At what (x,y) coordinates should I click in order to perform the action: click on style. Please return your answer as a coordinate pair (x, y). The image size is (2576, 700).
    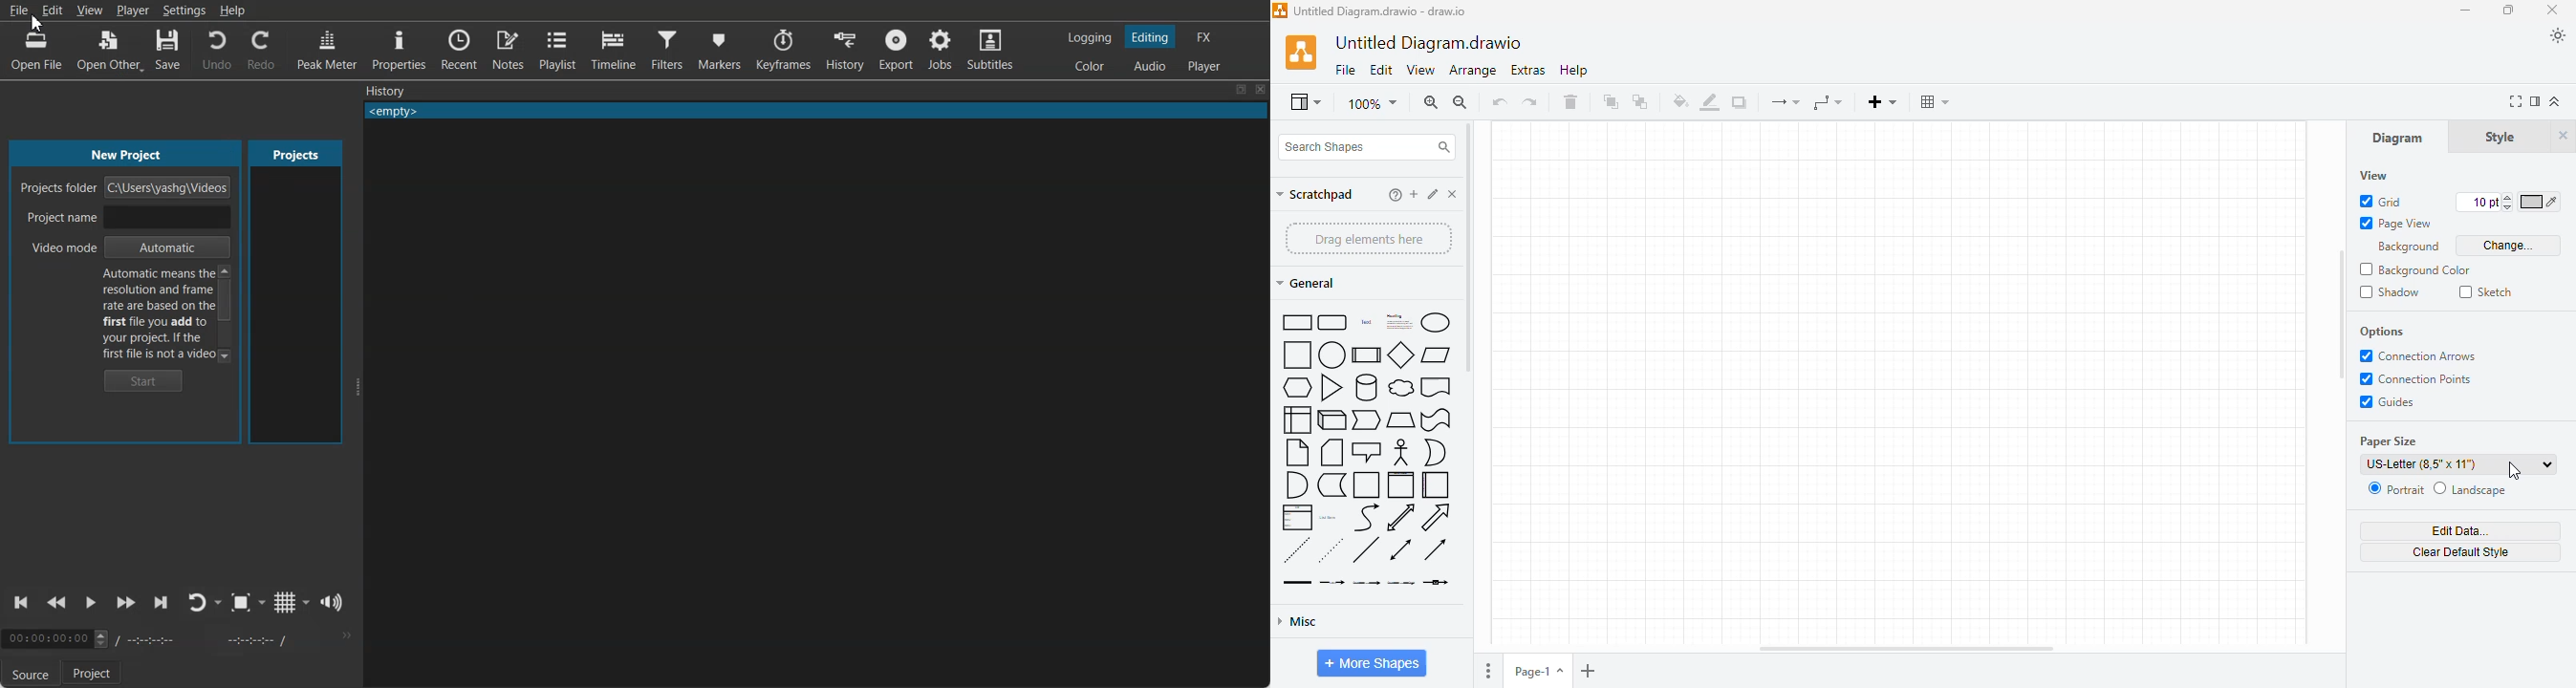
    Looking at the image, I should click on (2500, 138).